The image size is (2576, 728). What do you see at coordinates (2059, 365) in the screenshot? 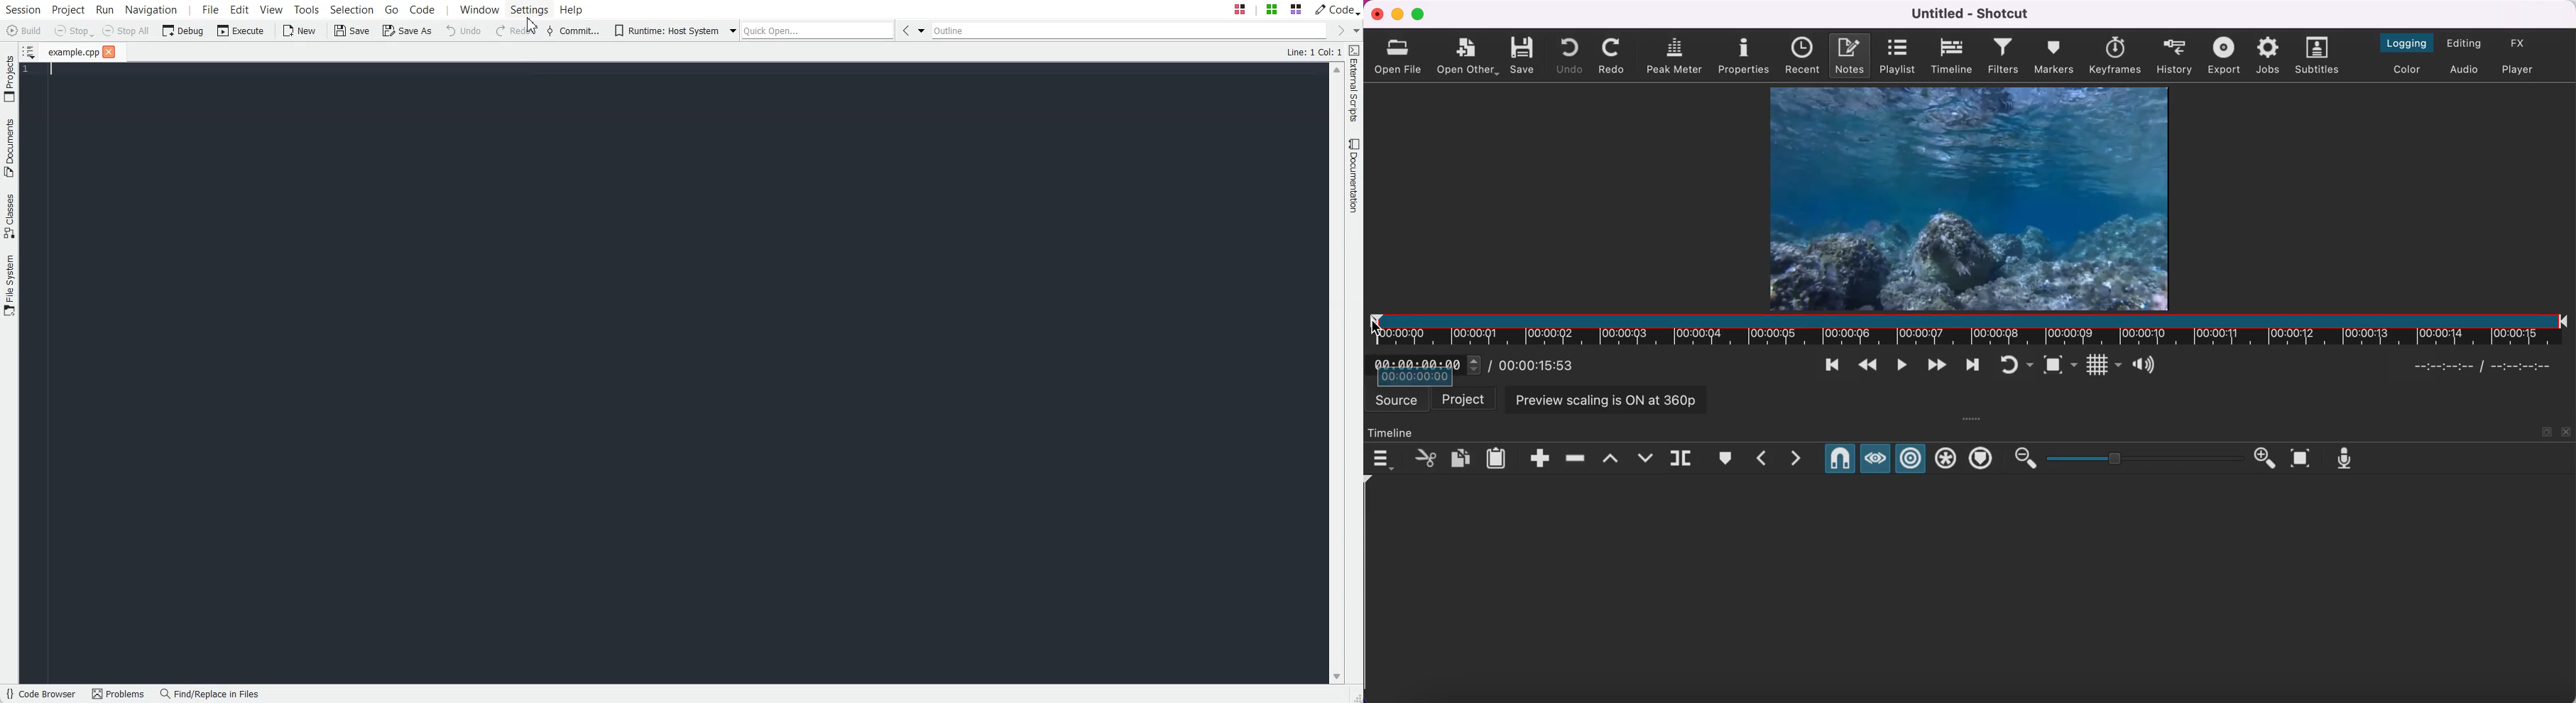
I see `` at bounding box center [2059, 365].